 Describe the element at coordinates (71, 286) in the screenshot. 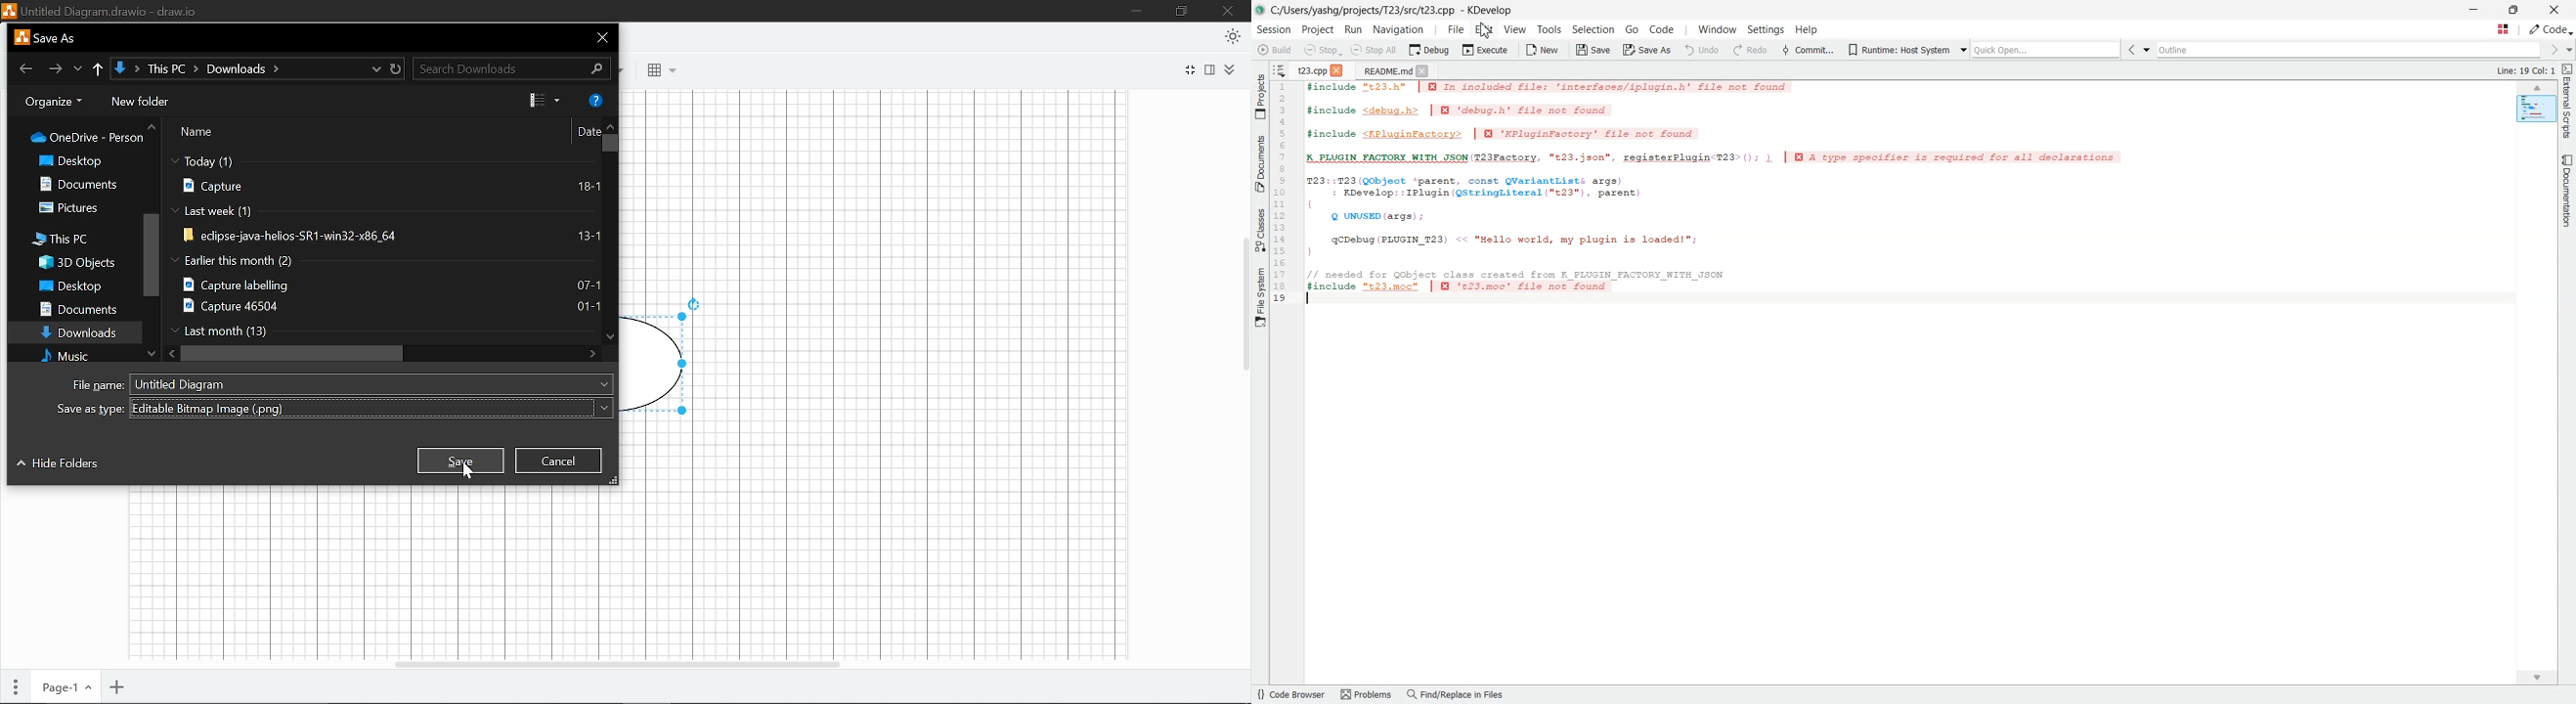

I see `Desktop` at that location.